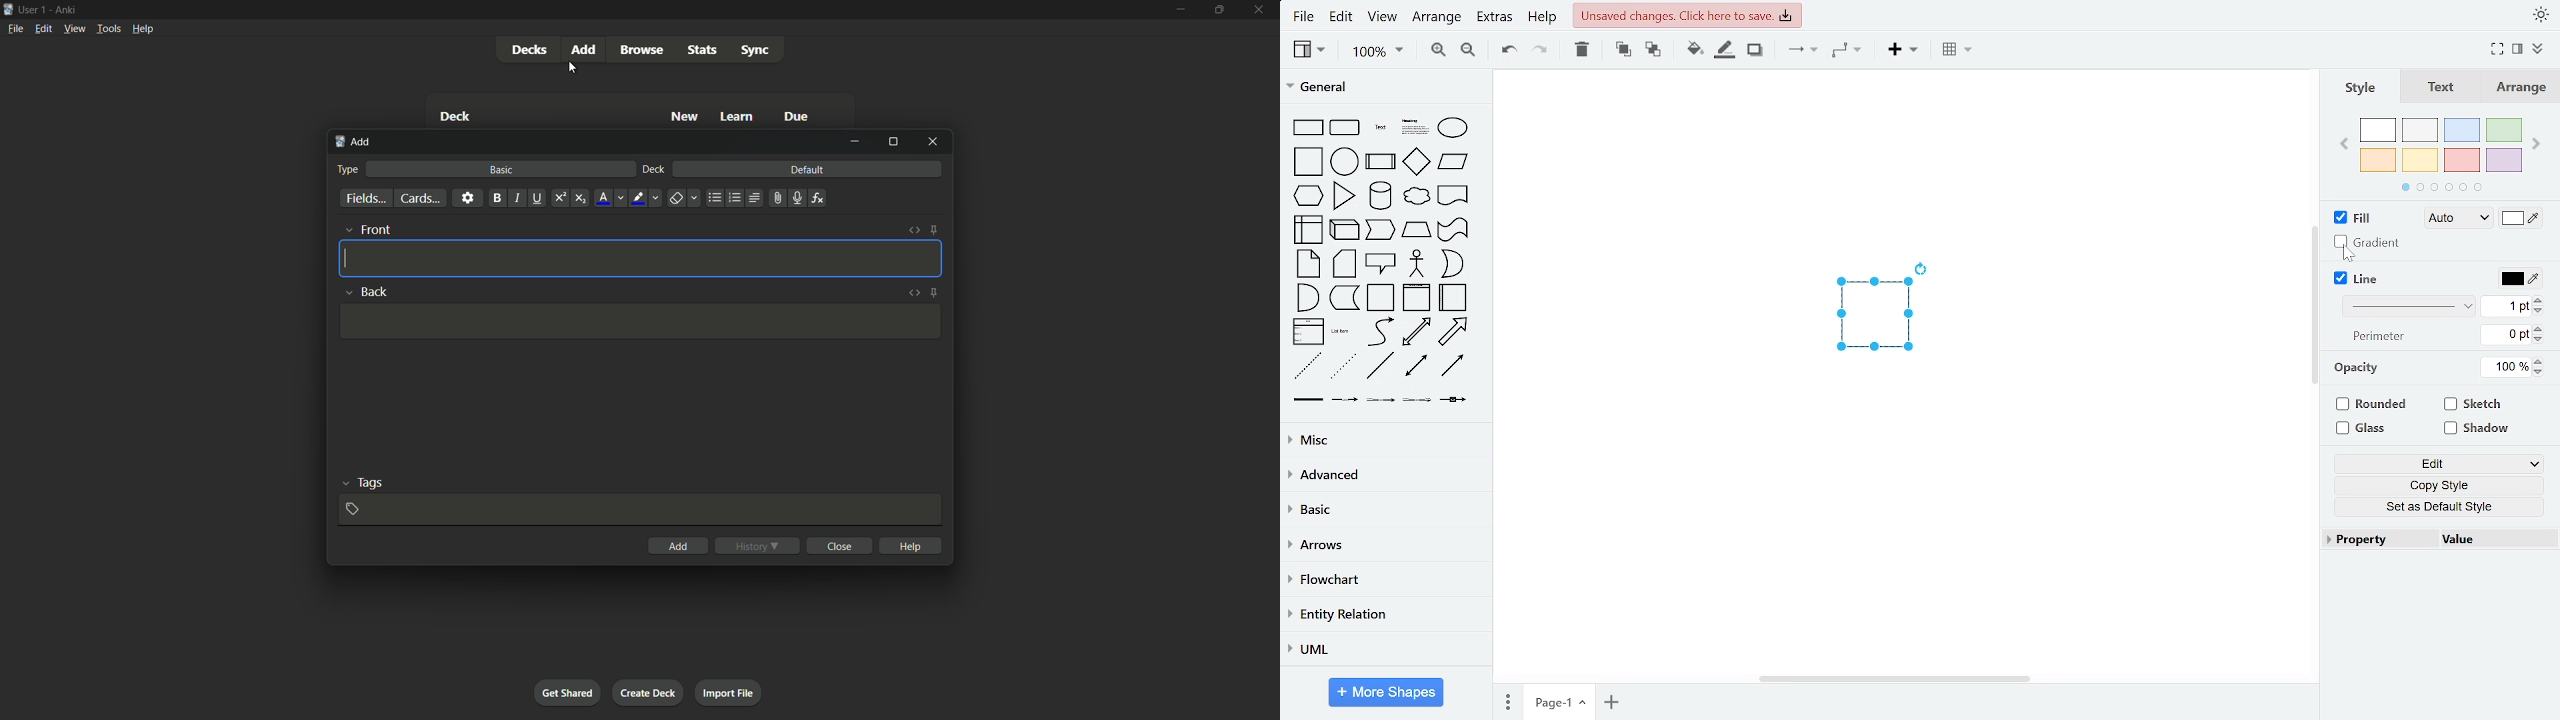 The image size is (2576, 728). What do you see at coordinates (1341, 194) in the screenshot?
I see `general shapes` at bounding box center [1341, 194].